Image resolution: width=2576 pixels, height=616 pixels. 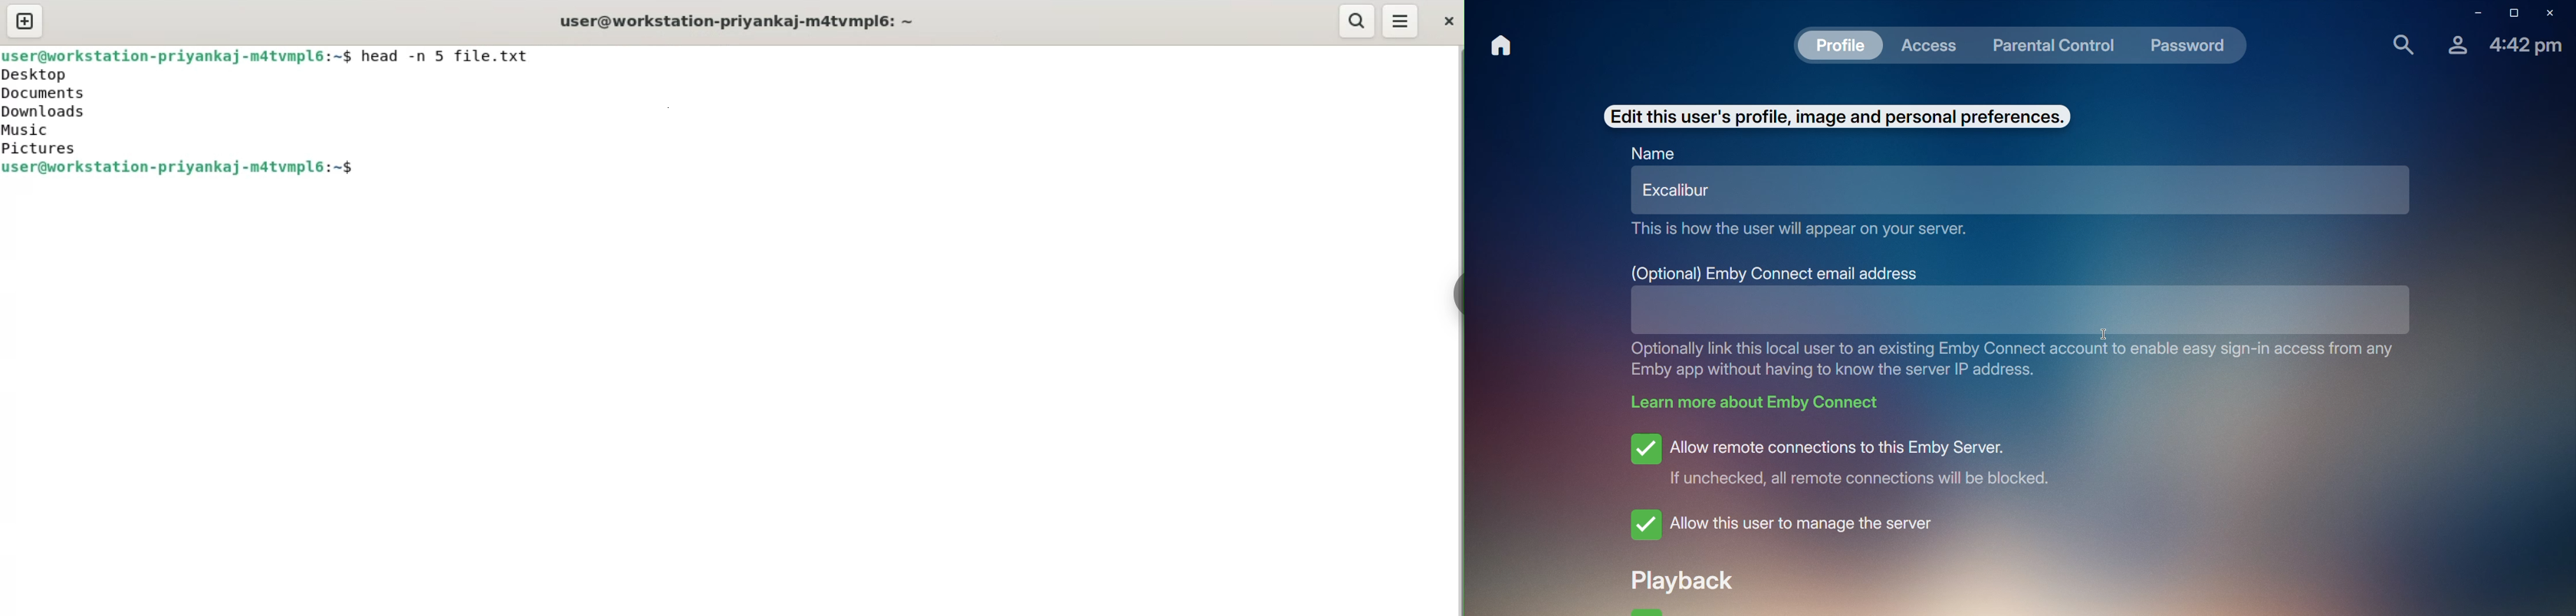 I want to click on 4:42 pm, so click(x=2527, y=46).